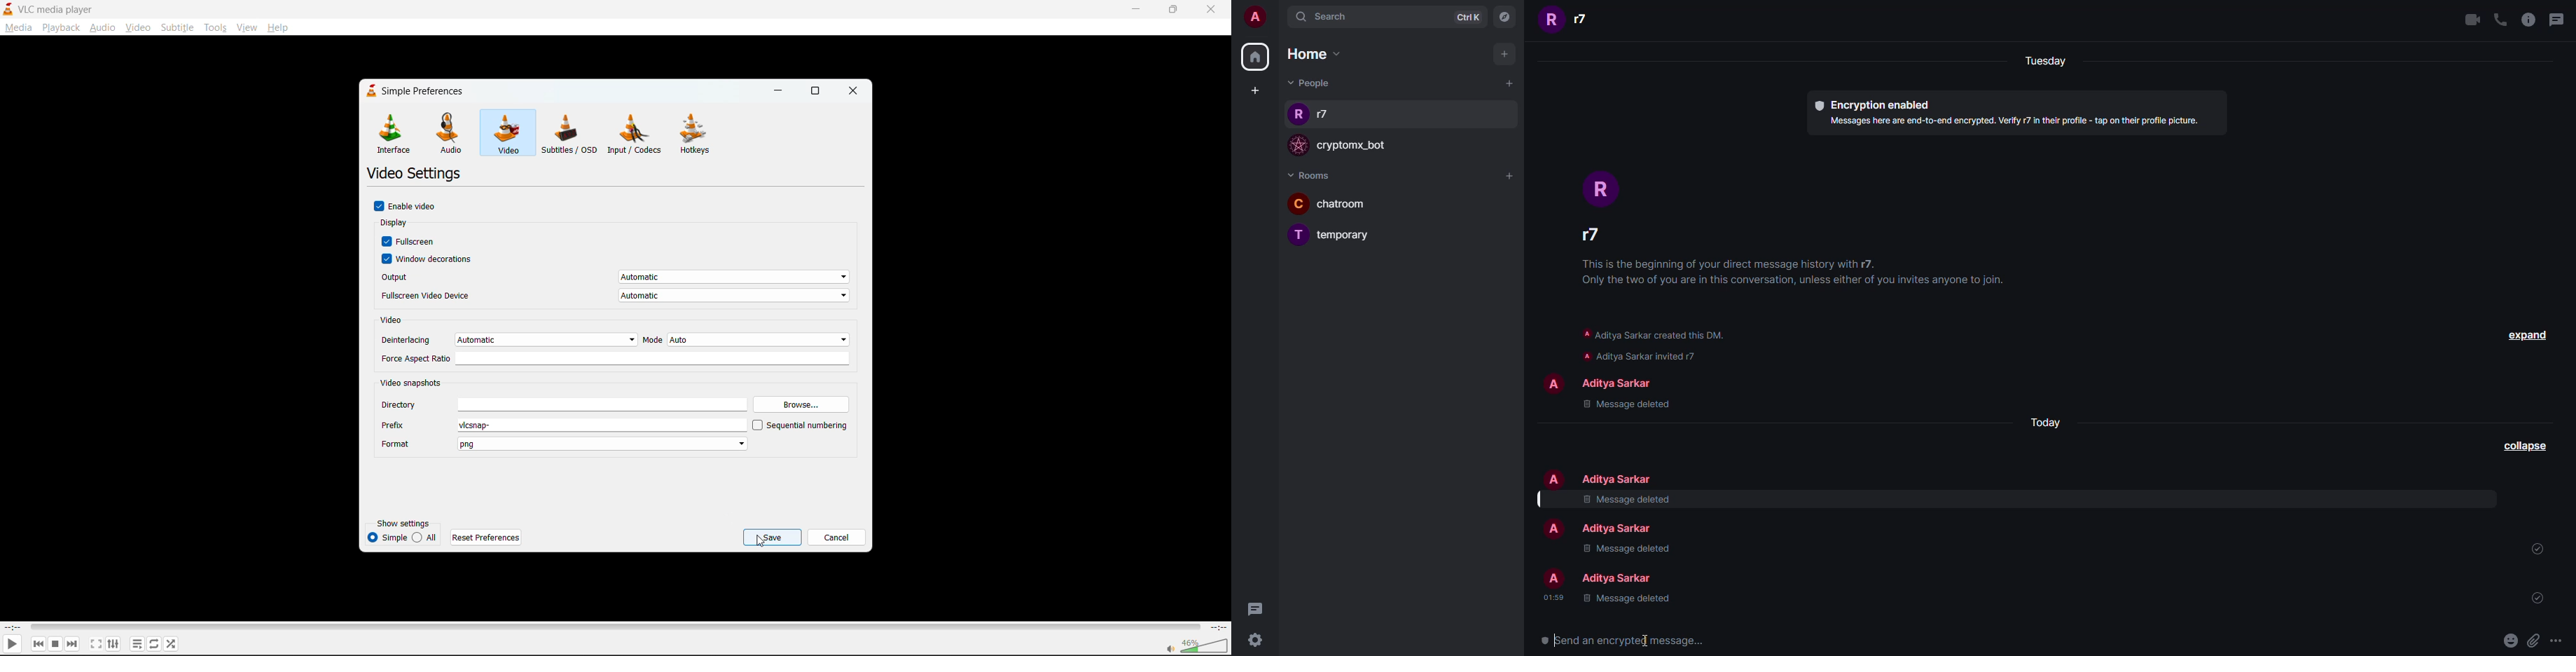 This screenshot has width=2576, height=672. What do you see at coordinates (1553, 579) in the screenshot?
I see `profile` at bounding box center [1553, 579].